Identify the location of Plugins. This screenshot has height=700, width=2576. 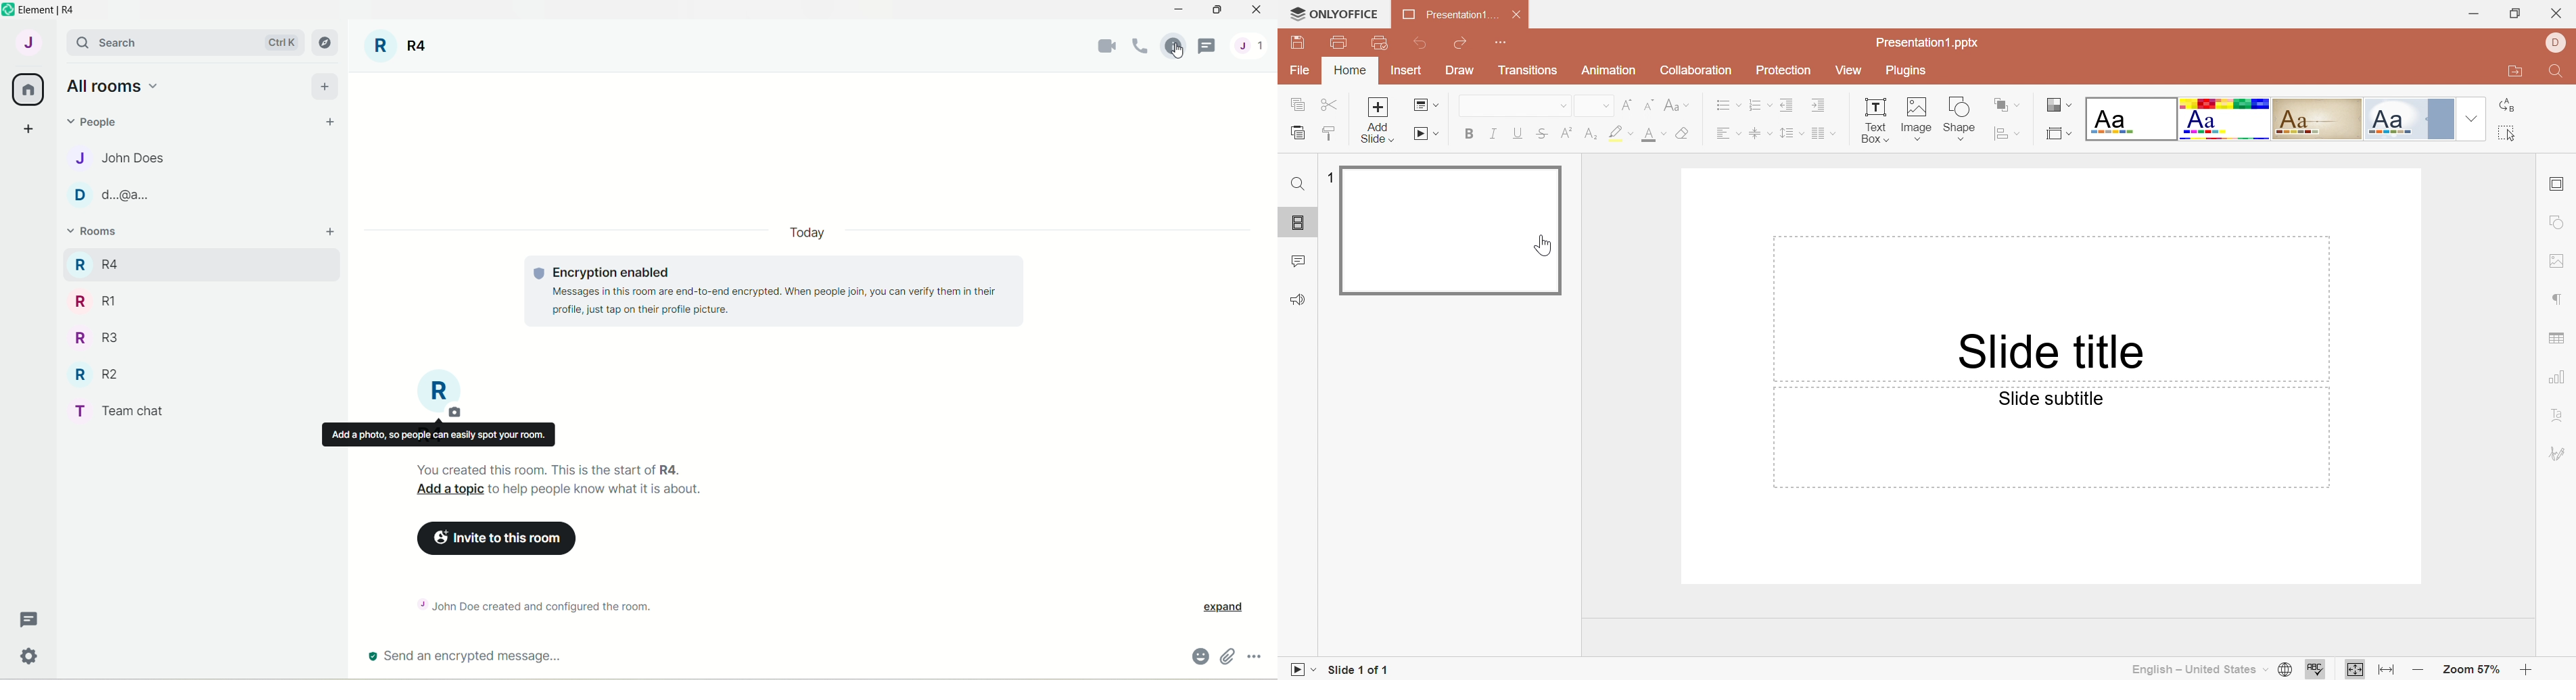
(1911, 72).